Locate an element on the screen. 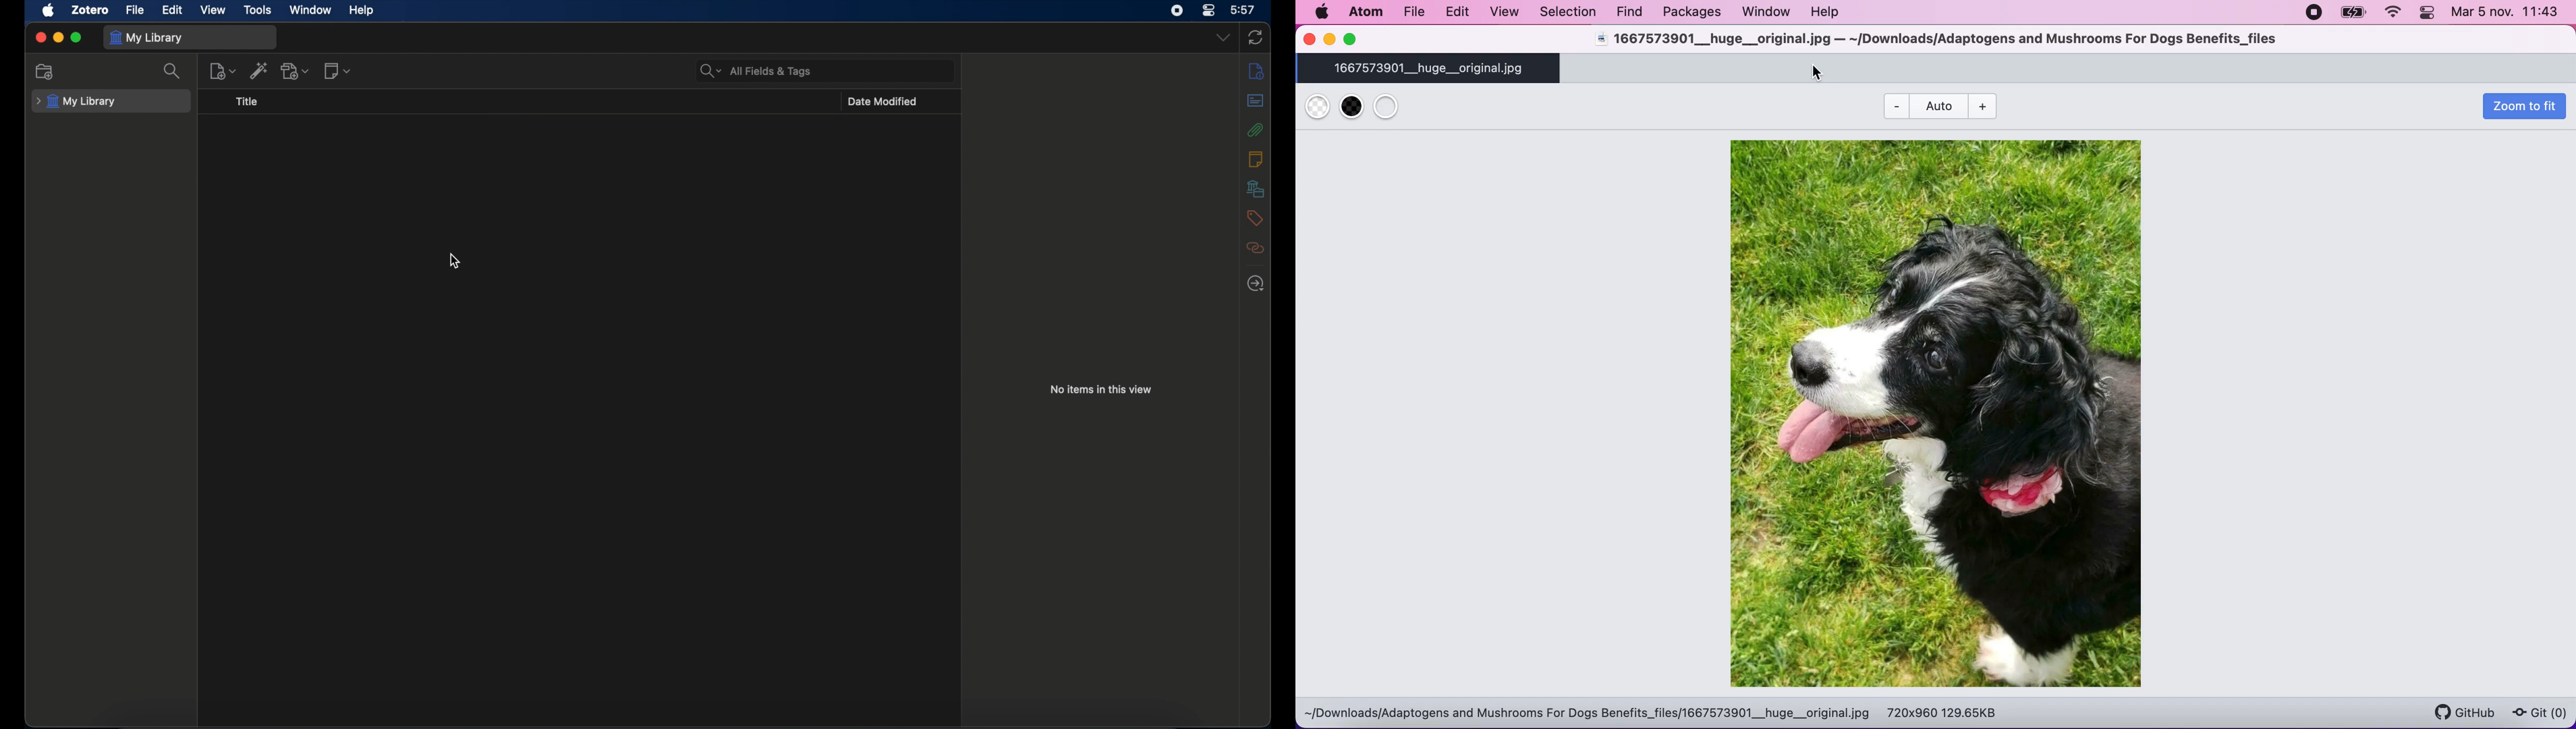 The width and height of the screenshot is (2576, 756). use transparent background is located at coordinates (1400, 108).